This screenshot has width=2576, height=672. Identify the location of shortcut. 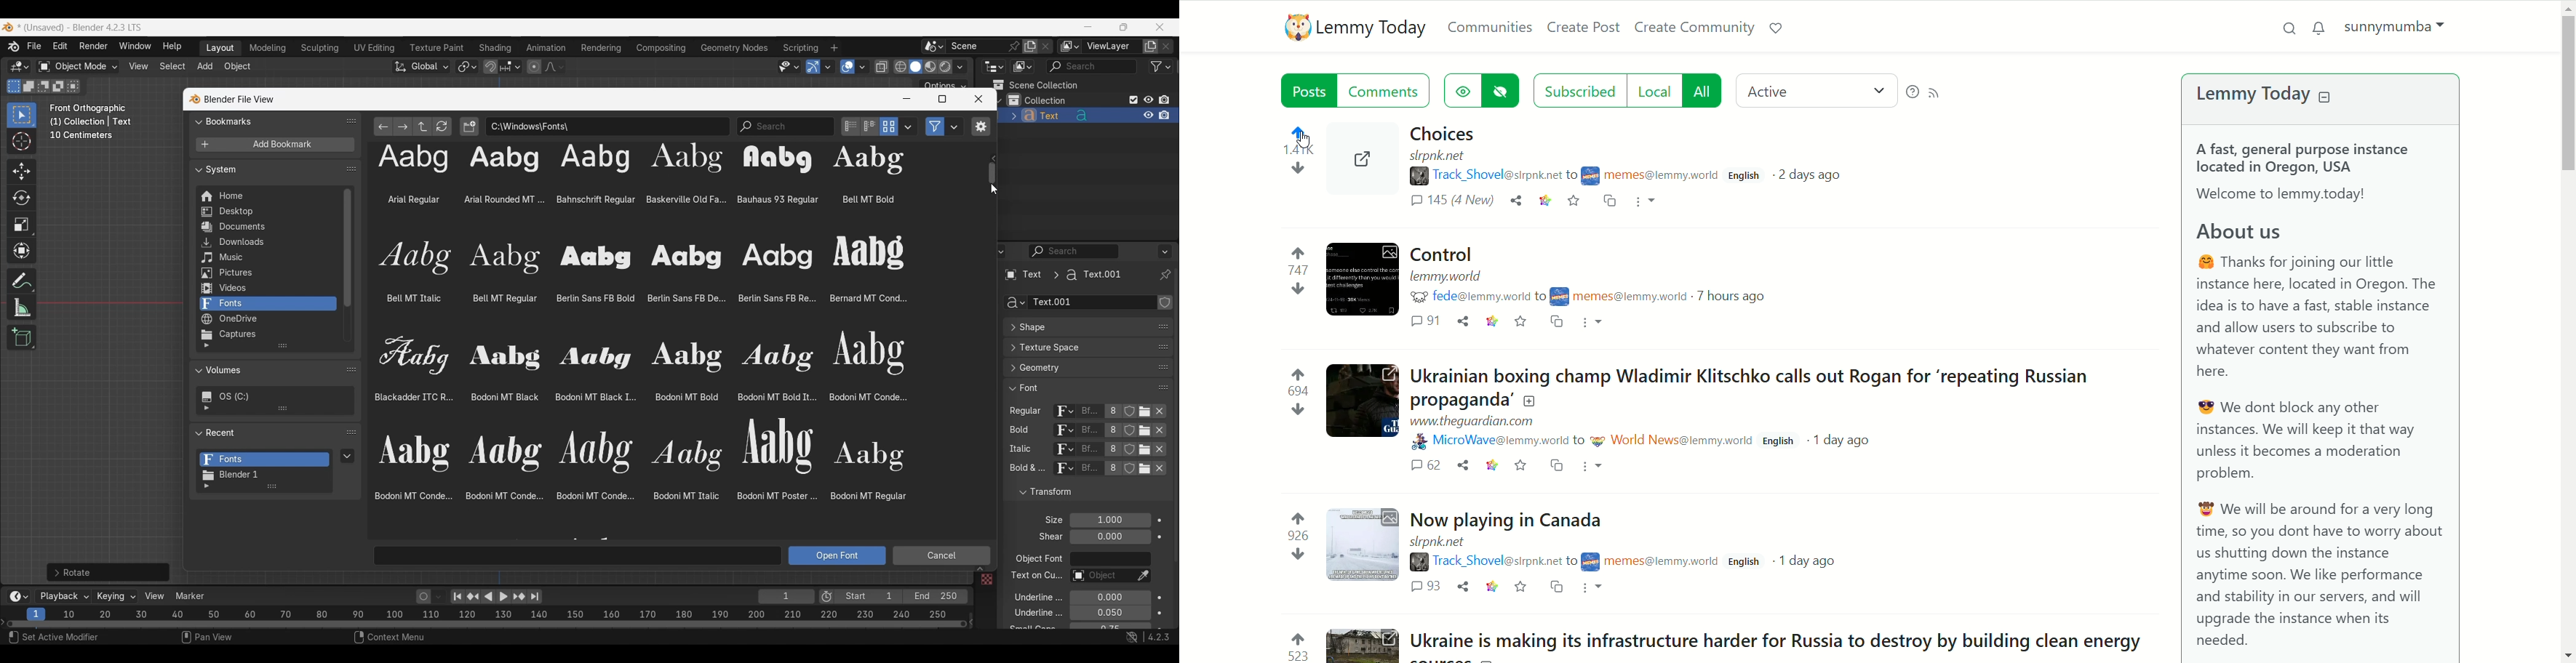
(1146, 638).